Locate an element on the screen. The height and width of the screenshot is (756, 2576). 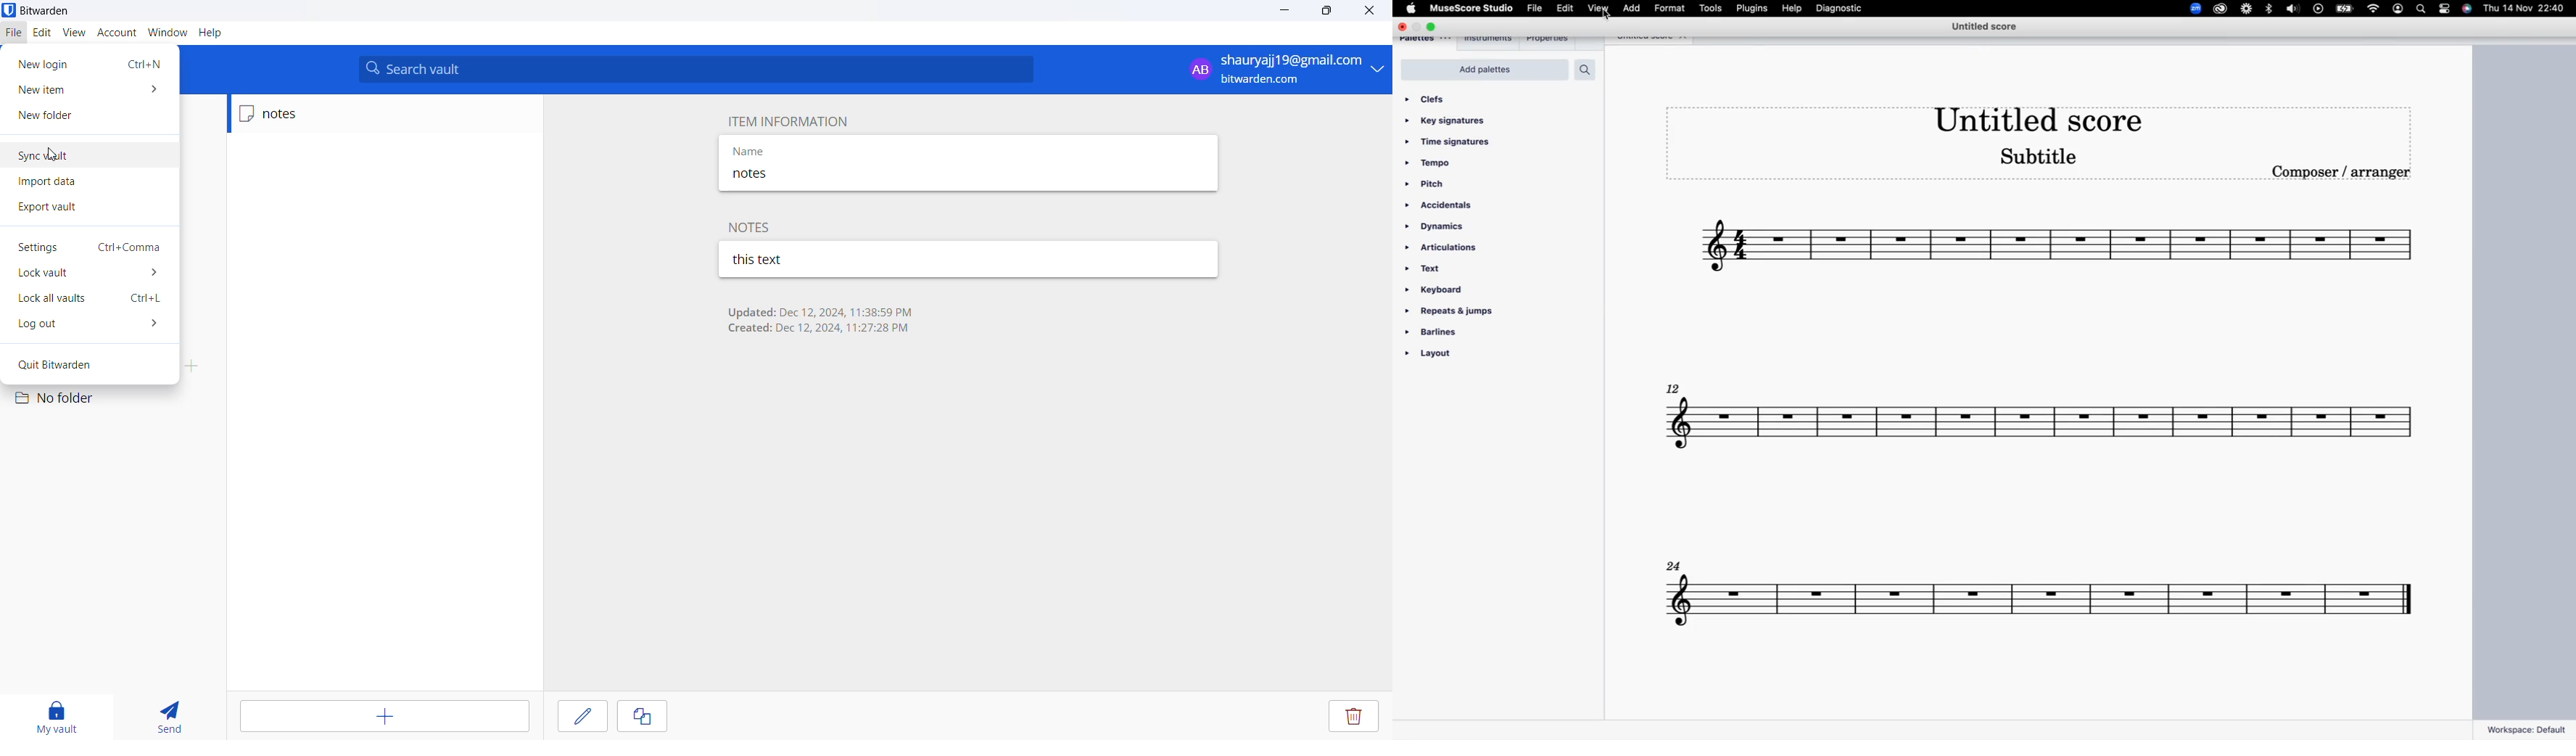
help is located at coordinates (1795, 10).